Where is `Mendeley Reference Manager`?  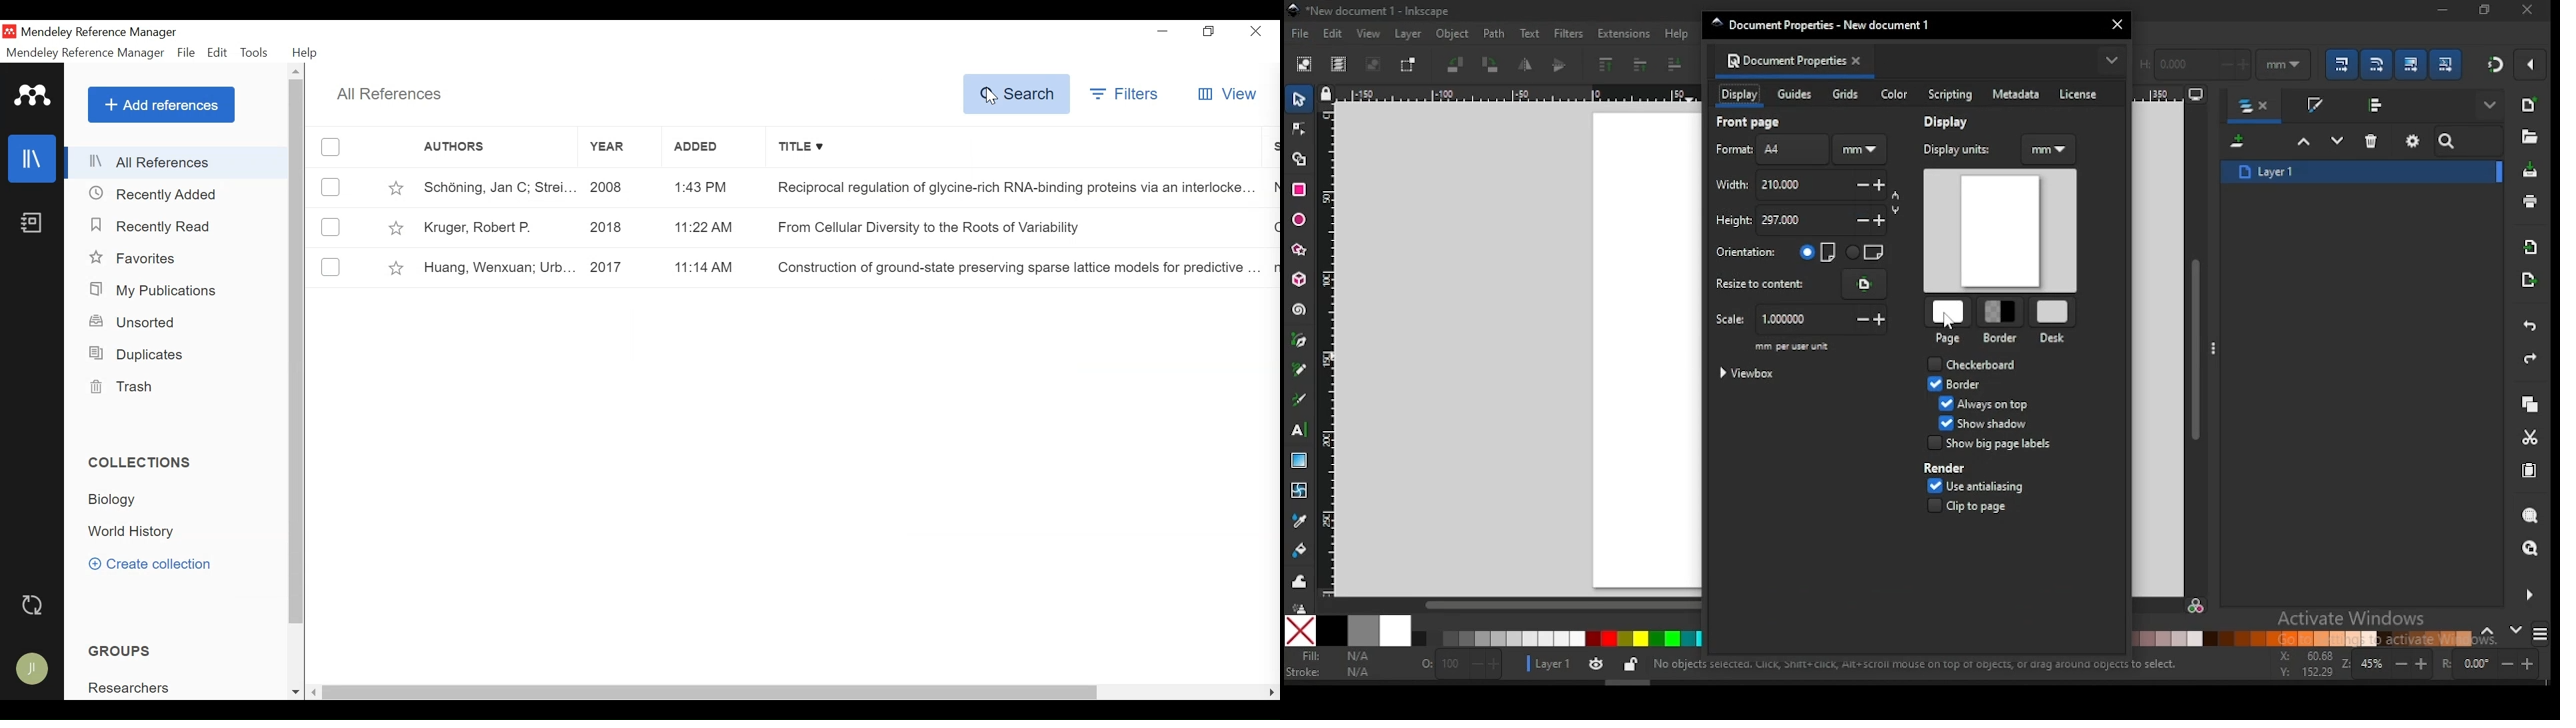
Mendeley Reference Manager is located at coordinates (85, 53).